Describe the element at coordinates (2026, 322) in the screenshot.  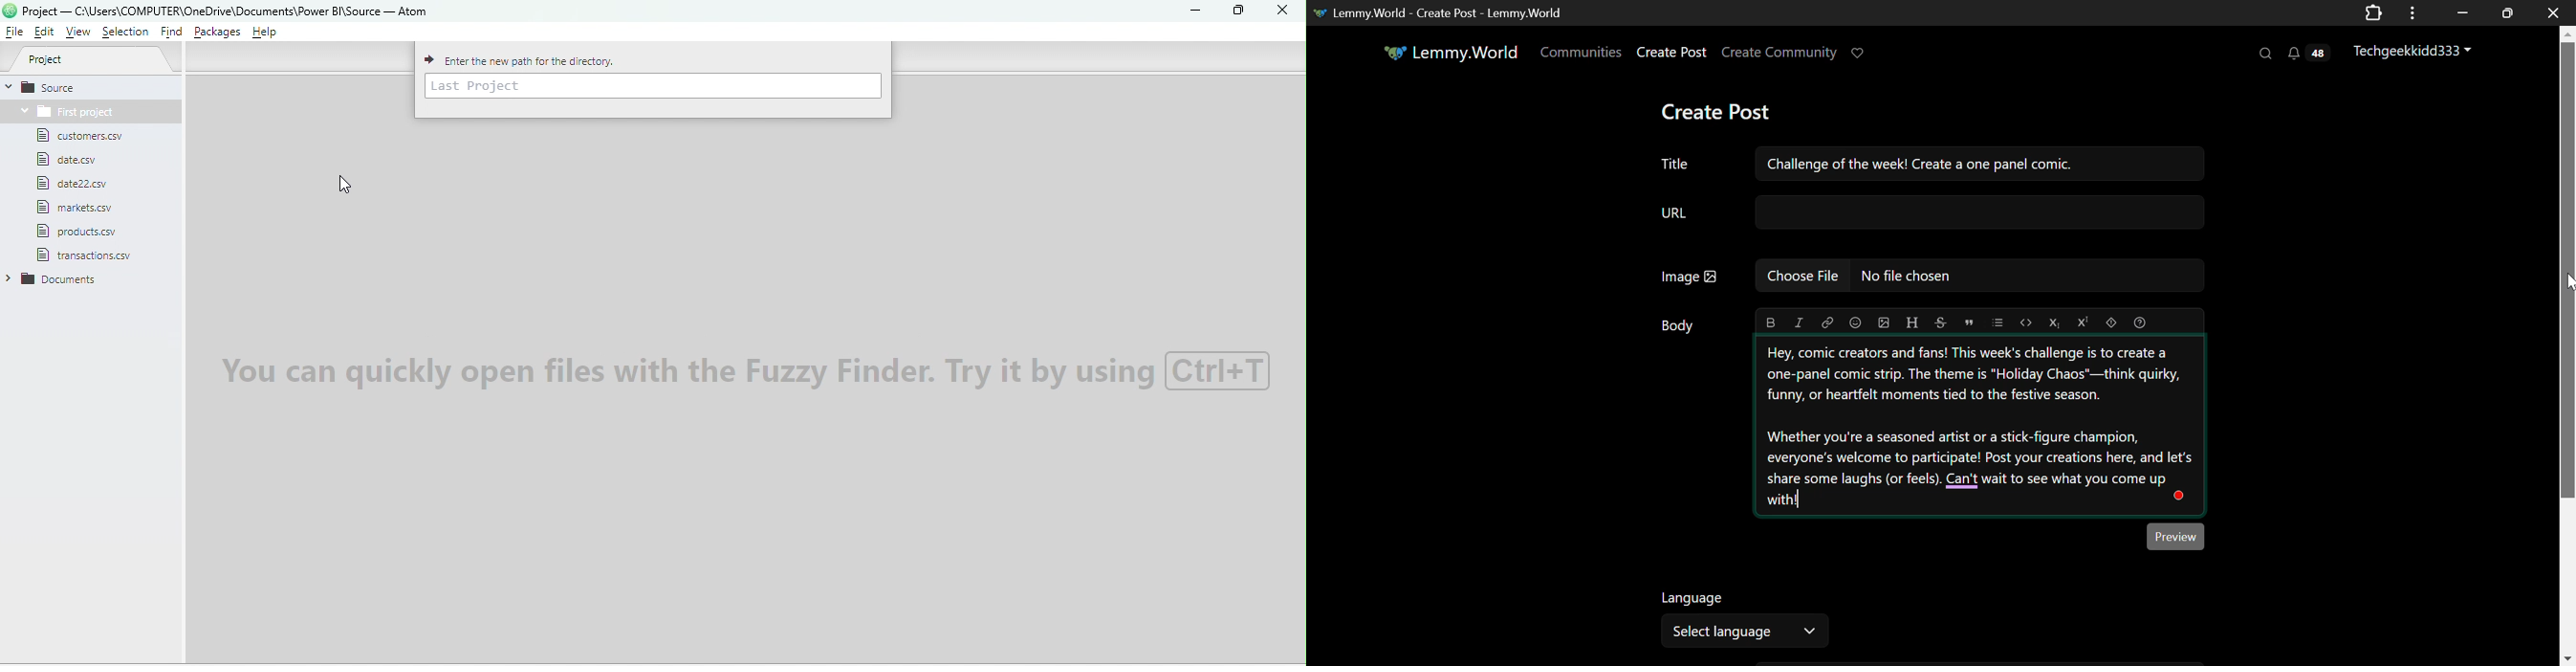
I see `Code` at that location.